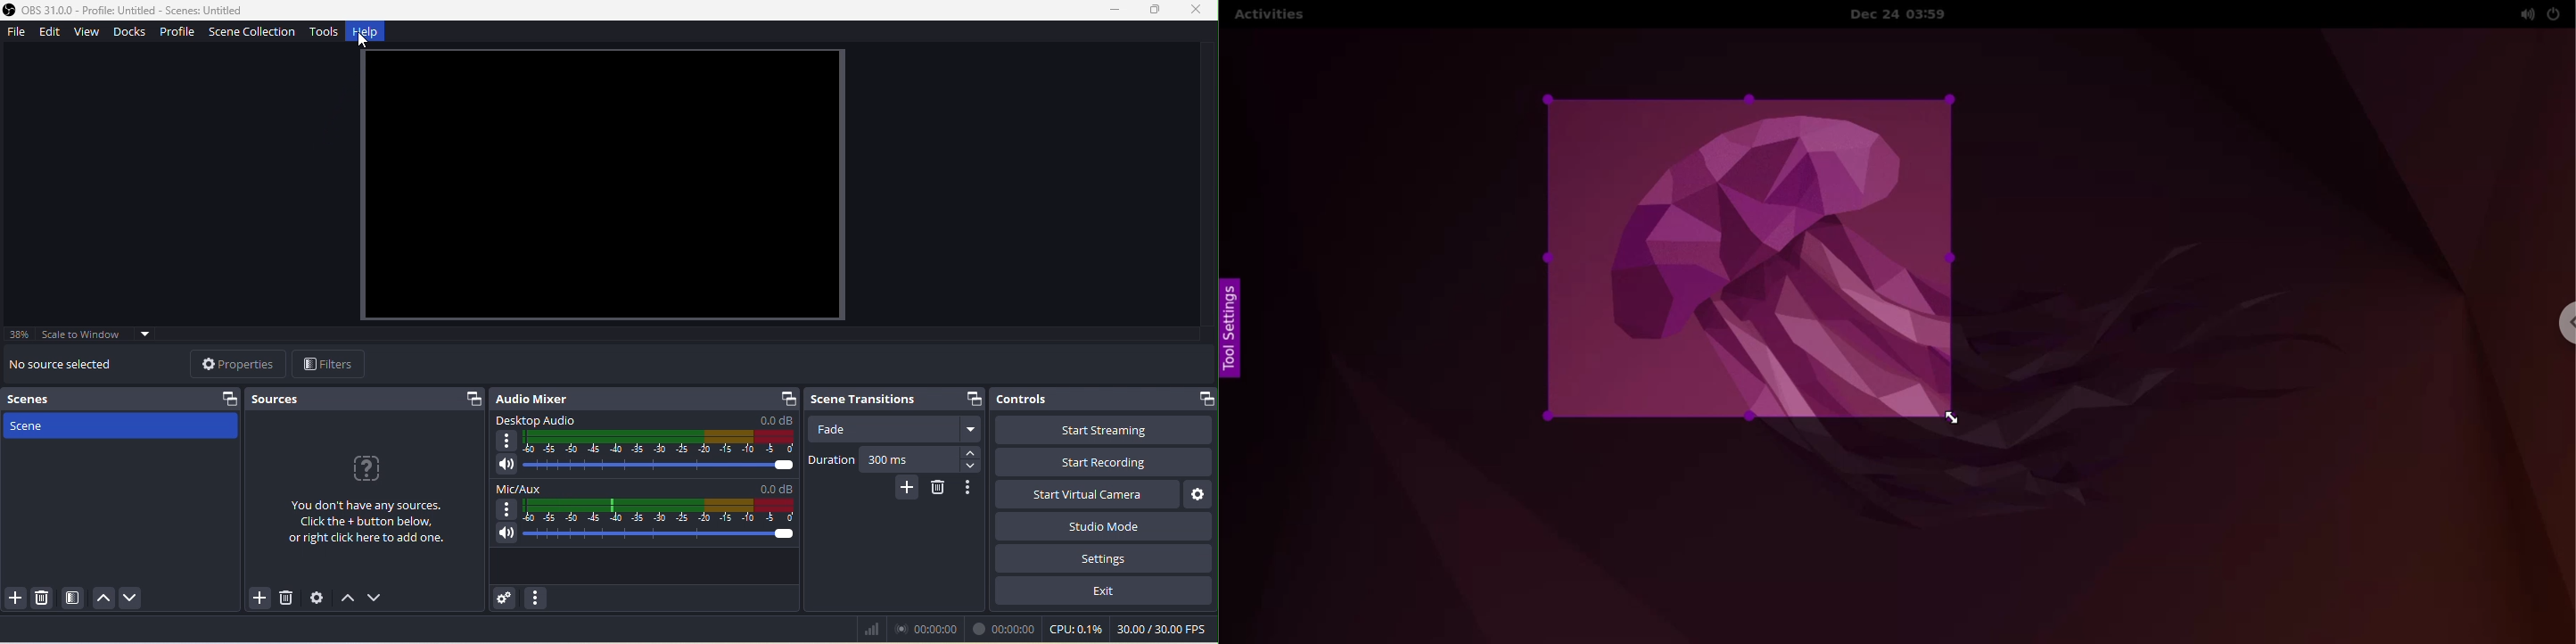  I want to click on docks, so click(134, 34).